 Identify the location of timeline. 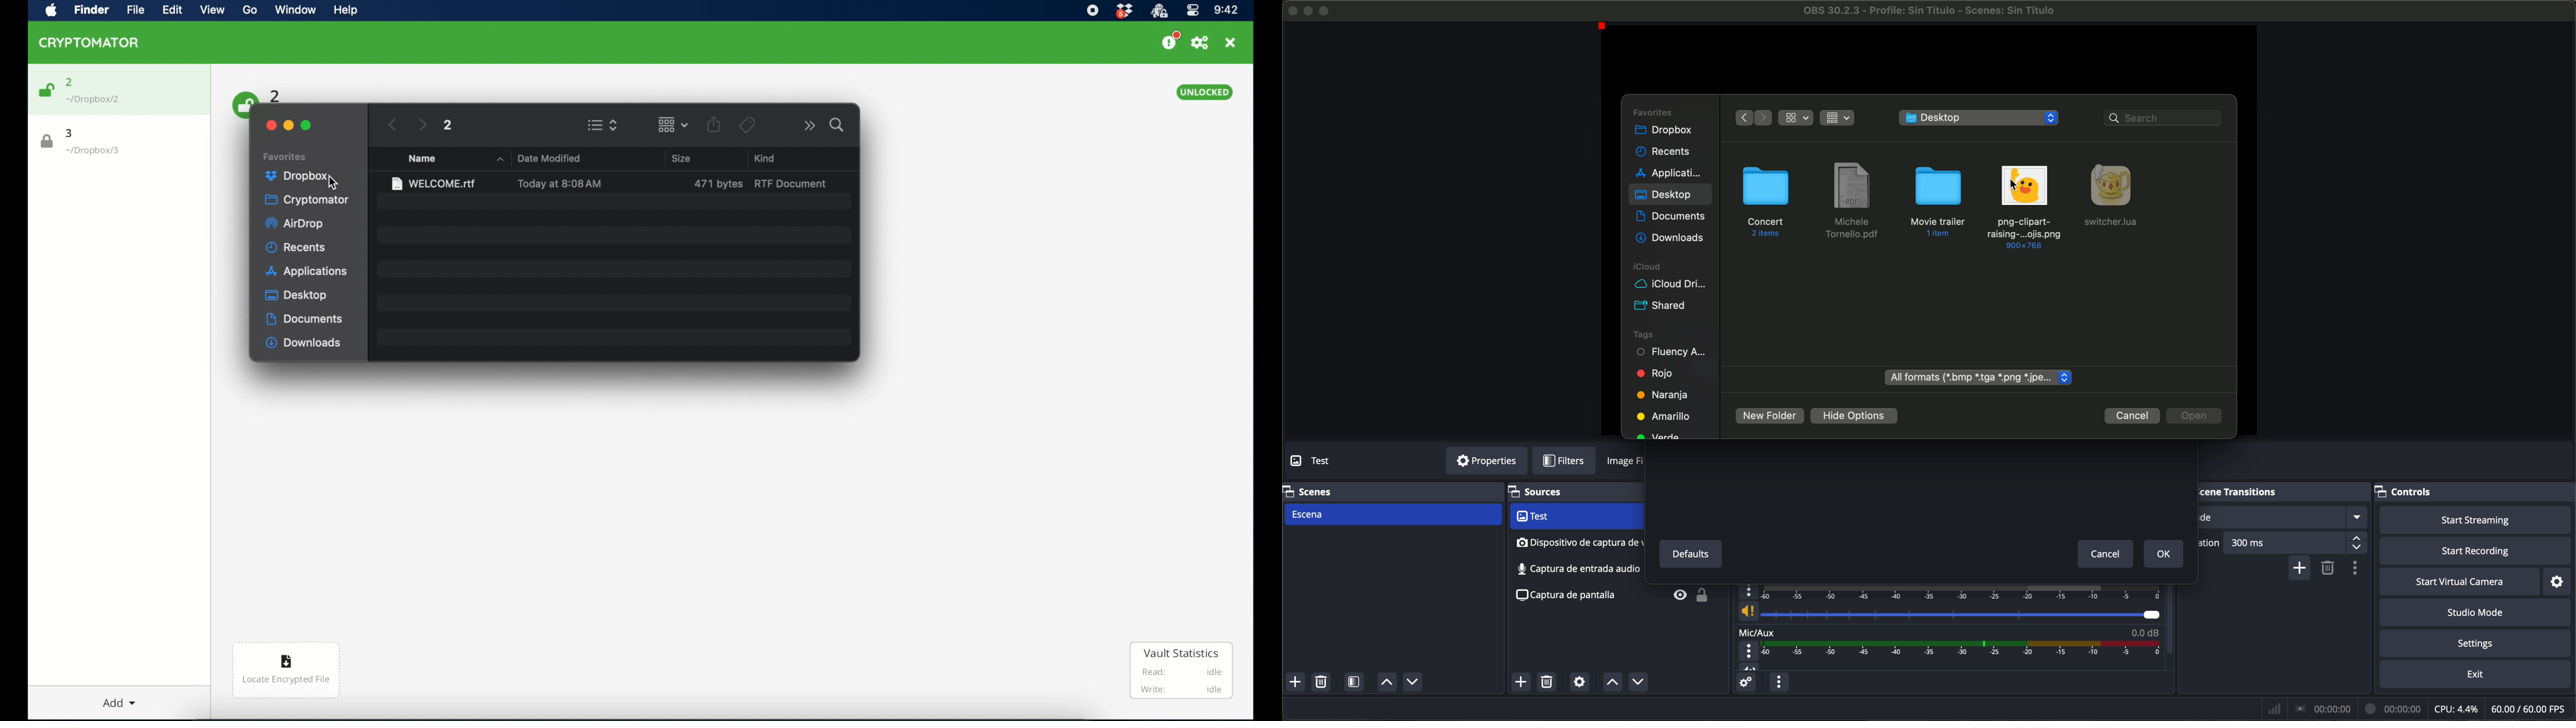
(1953, 592).